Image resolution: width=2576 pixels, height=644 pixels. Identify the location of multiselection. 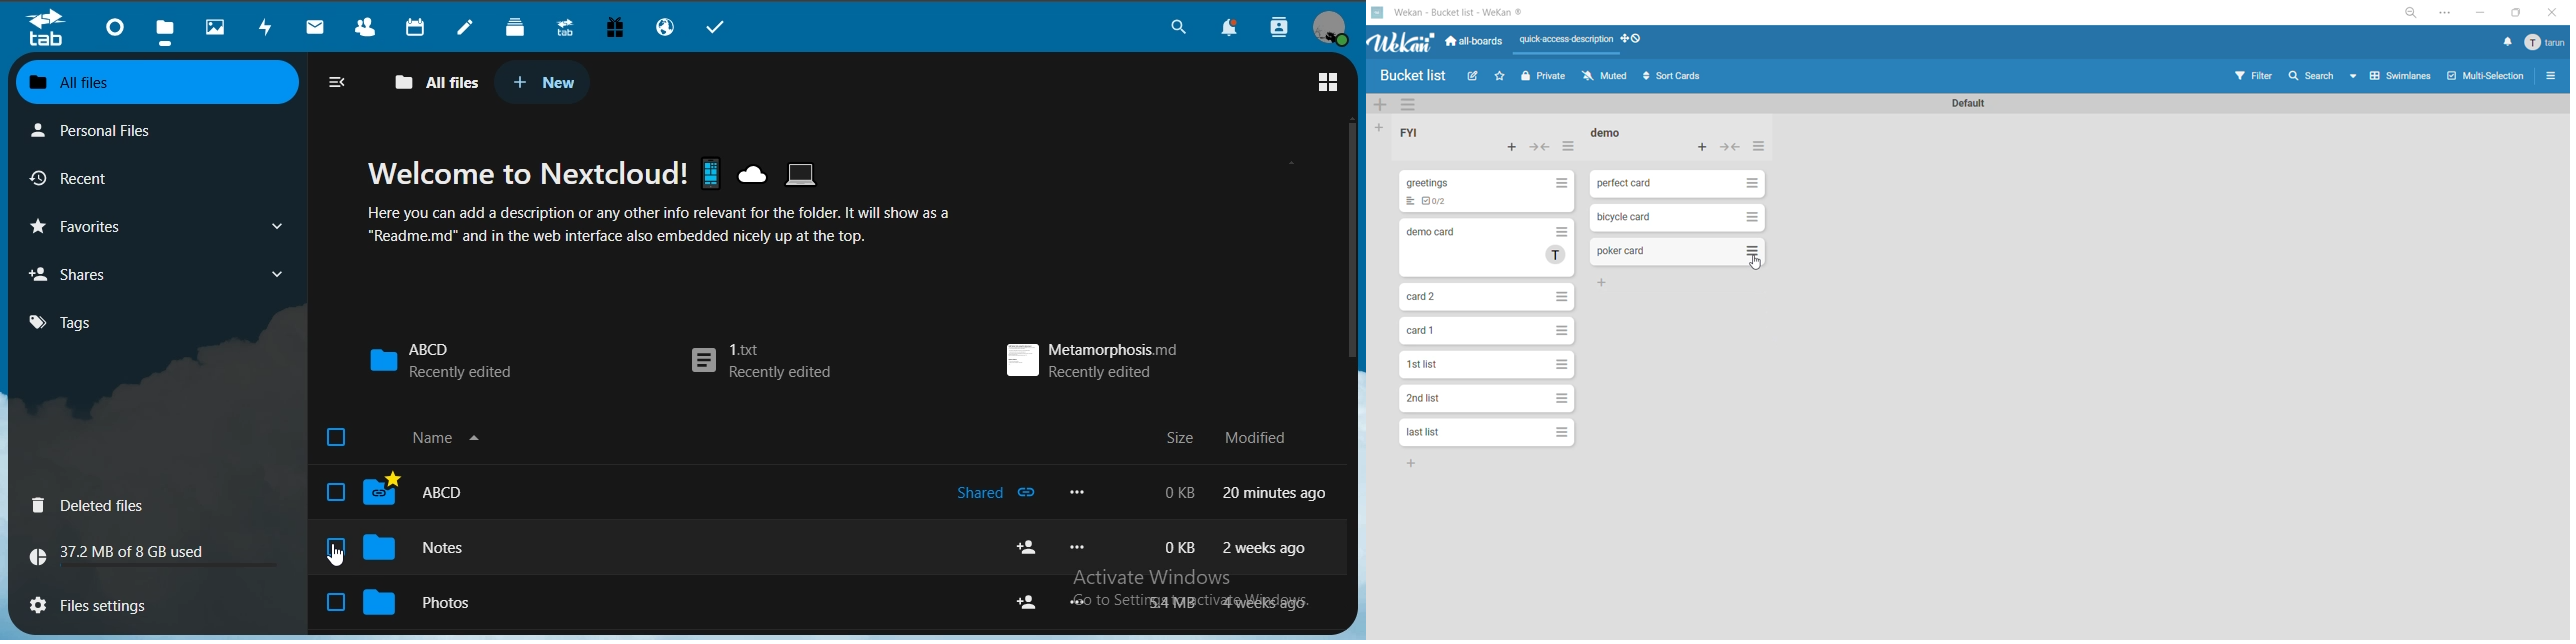
(2488, 77).